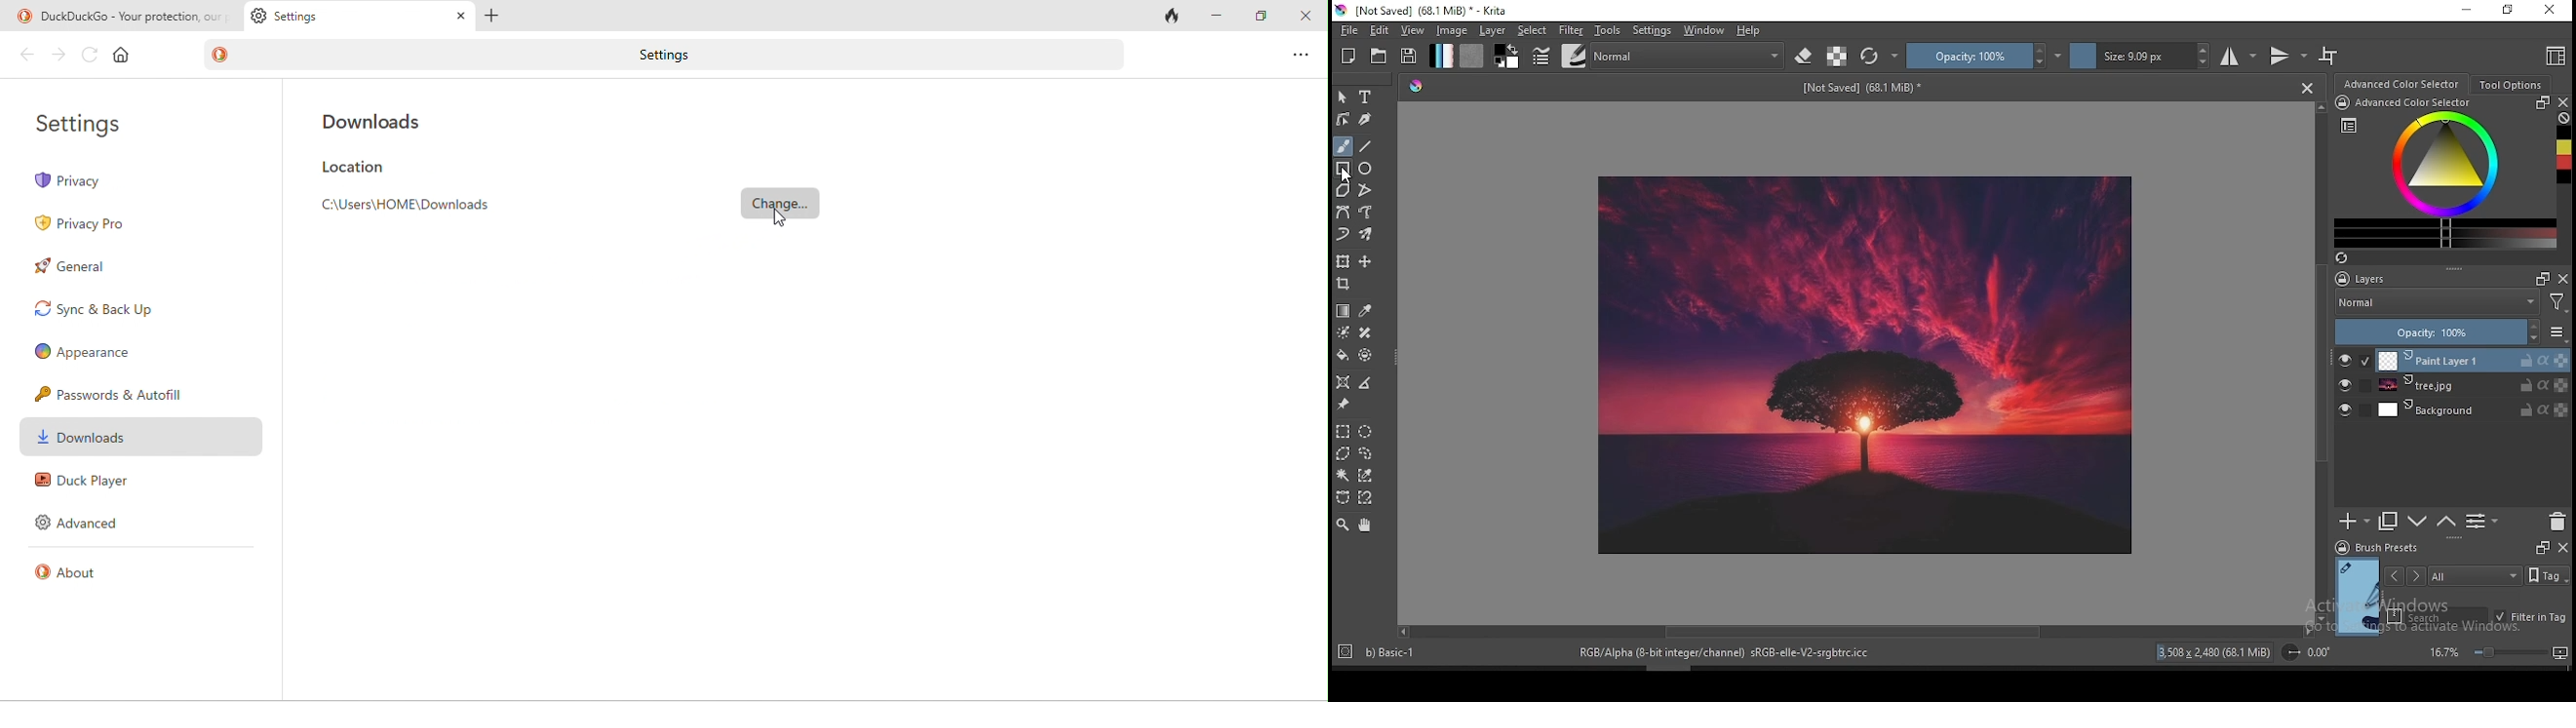  What do you see at coordinates (1366, 169) in the screenshot?
I see `ellipse tool` at bounding box center [1366, 169].